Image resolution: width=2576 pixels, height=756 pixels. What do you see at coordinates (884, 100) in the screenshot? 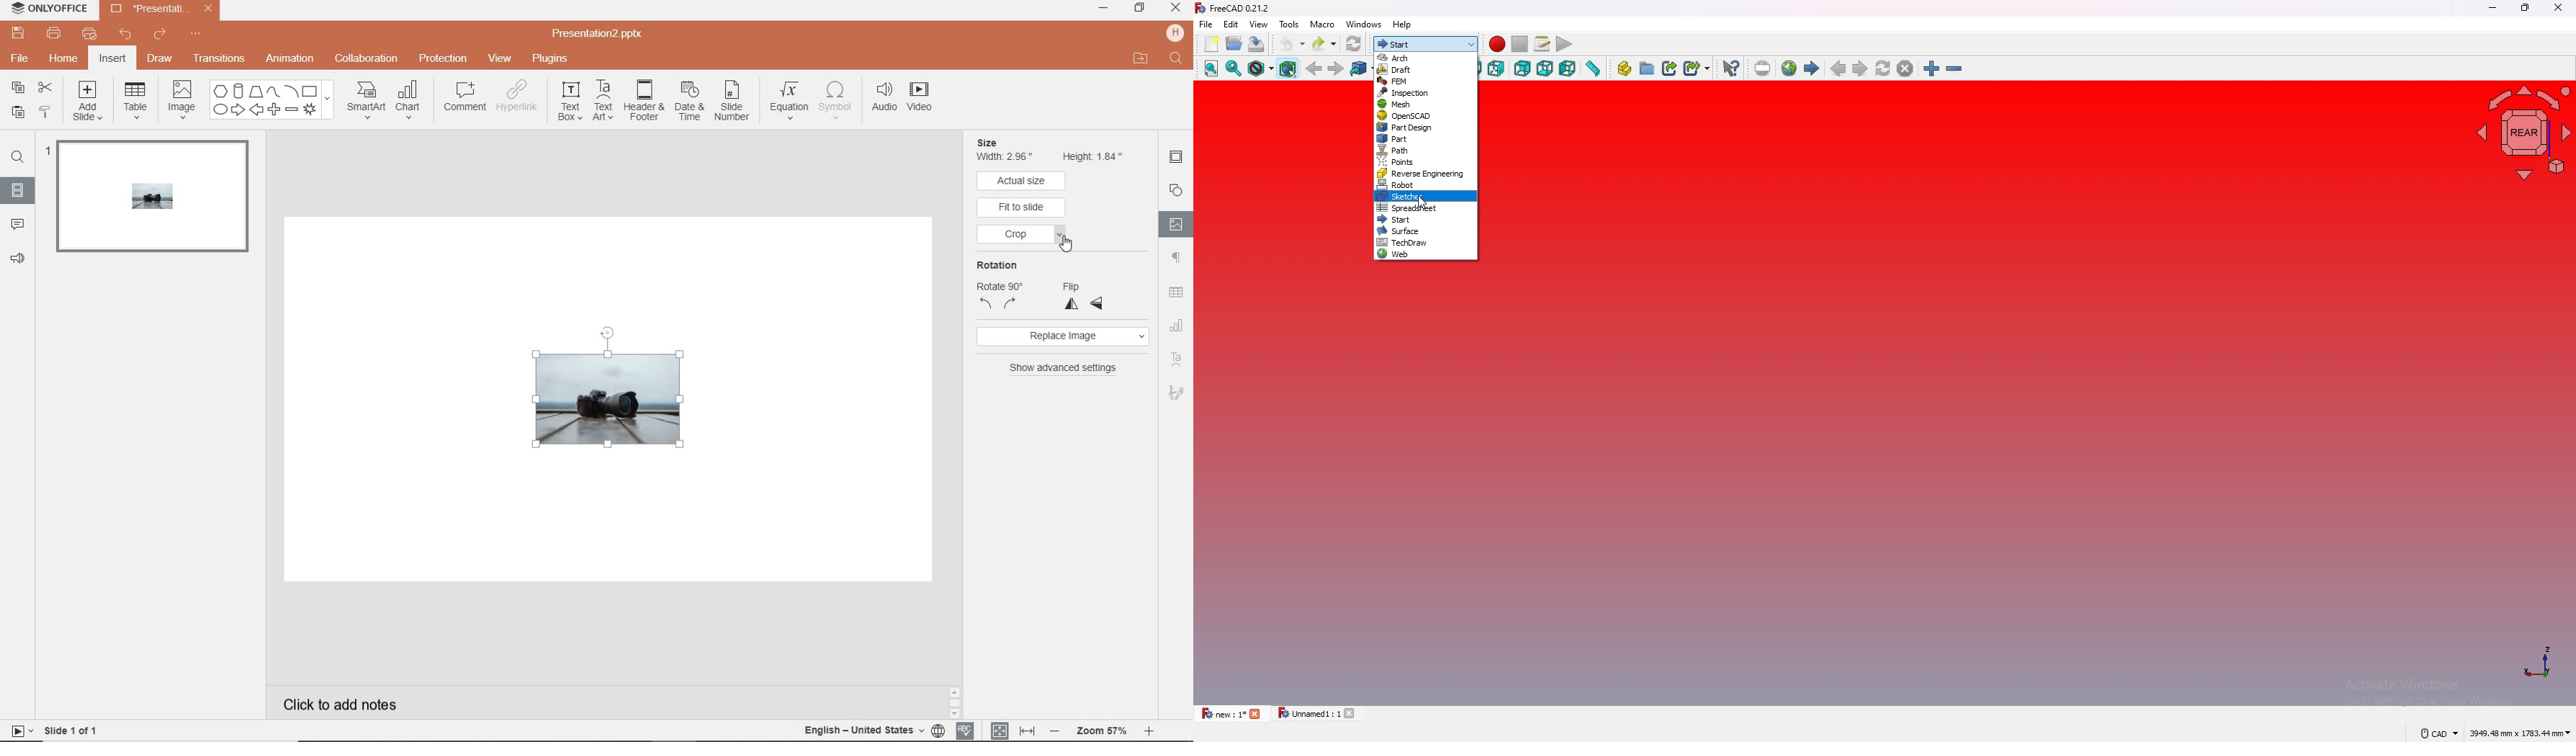
I see `audio` at bounding box center [884, 100].